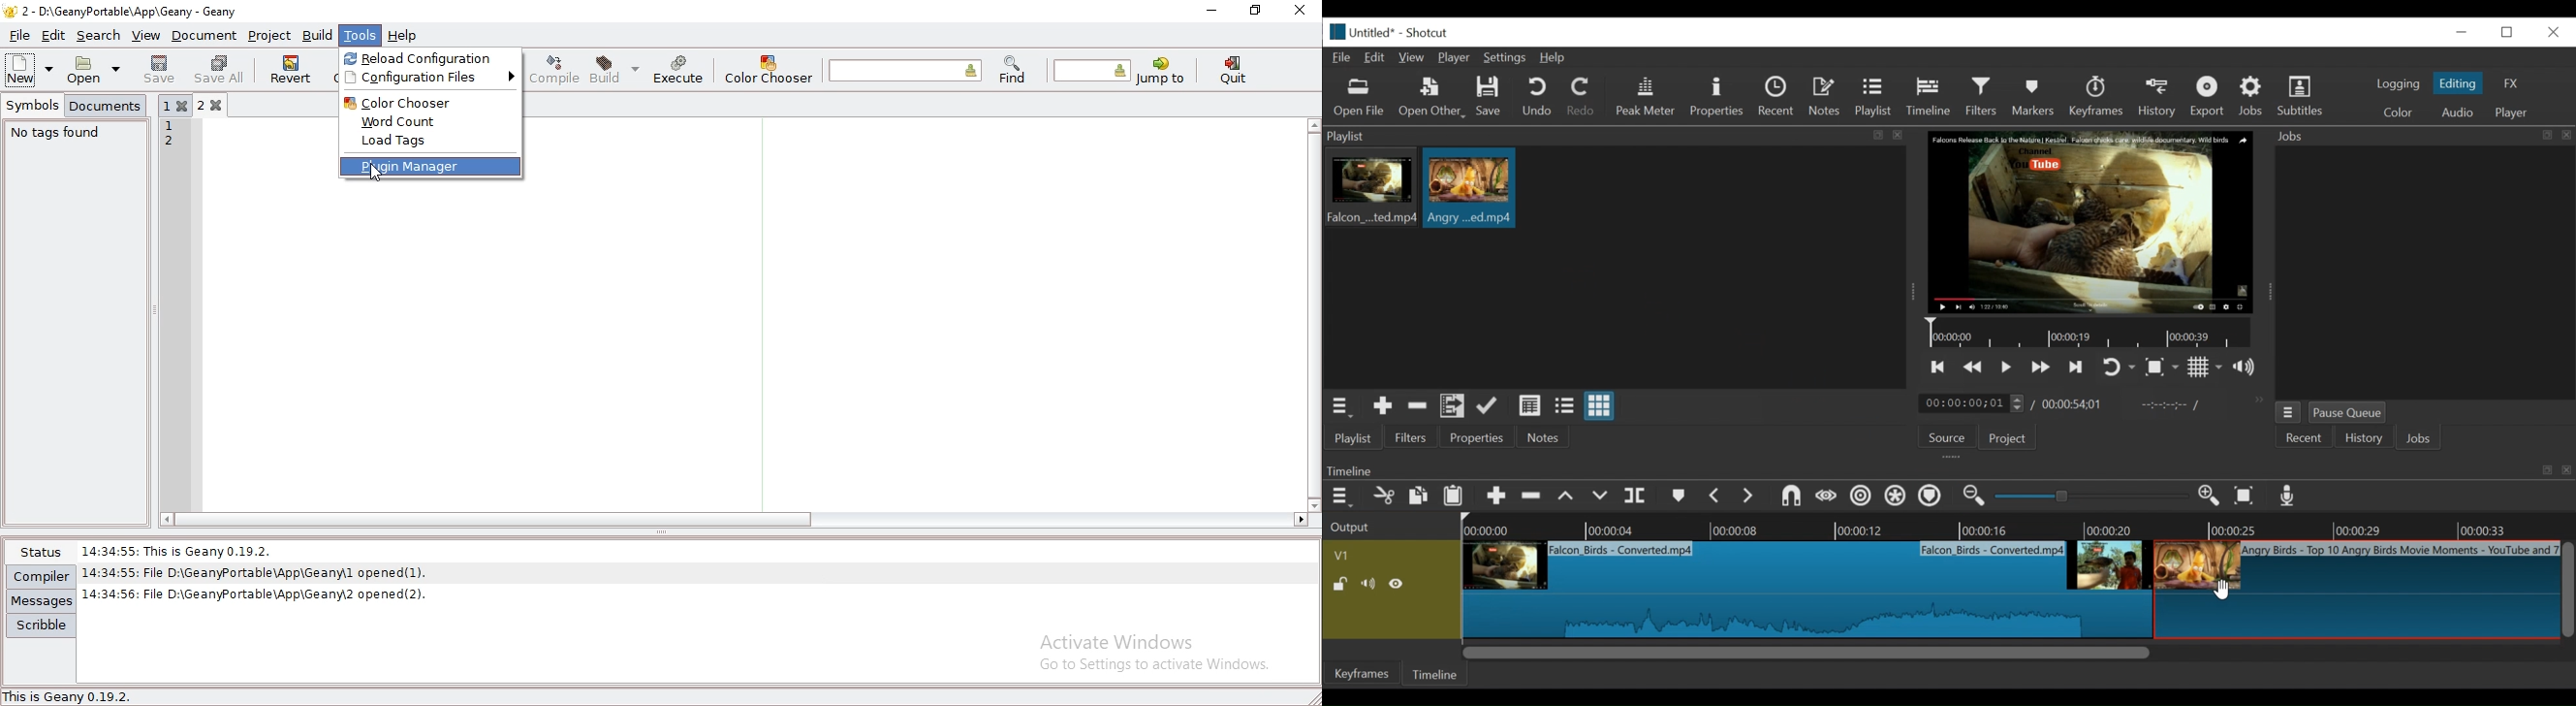  Describe the element at coordinates (1827, 97) in the screenshot. I see `Notes` at that location.